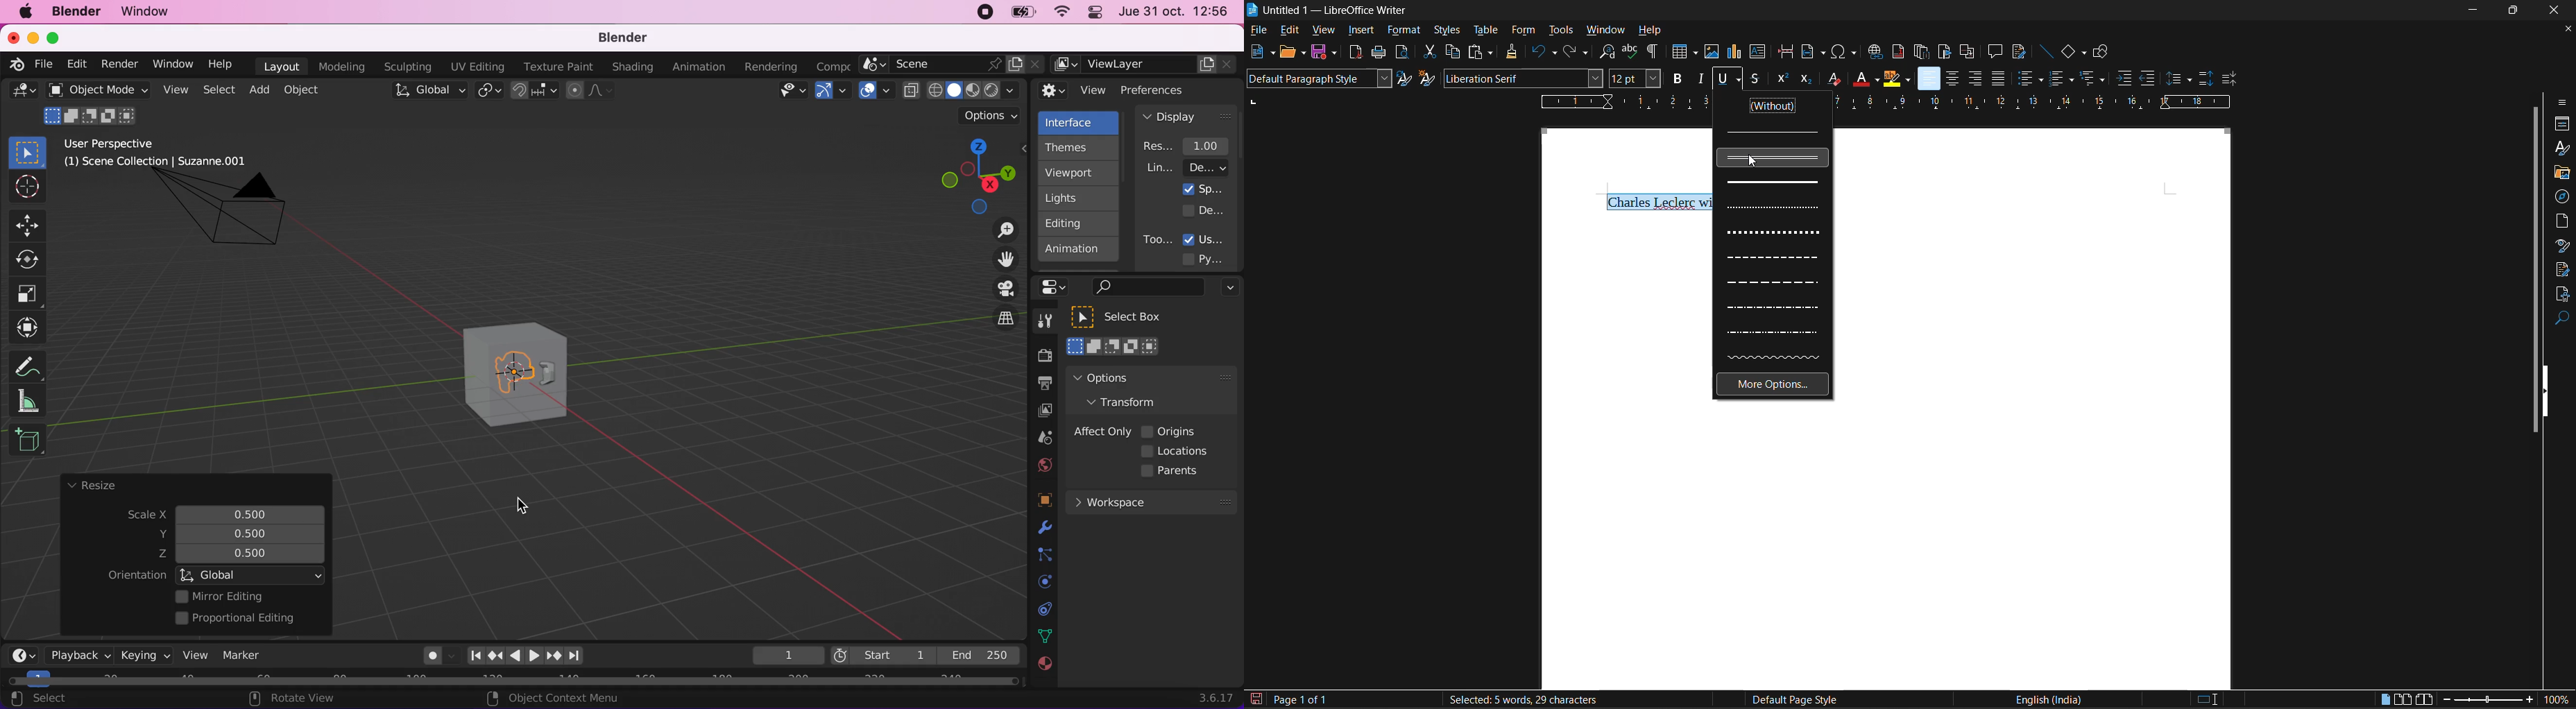  I want to click on animation, so click(1079, 252).